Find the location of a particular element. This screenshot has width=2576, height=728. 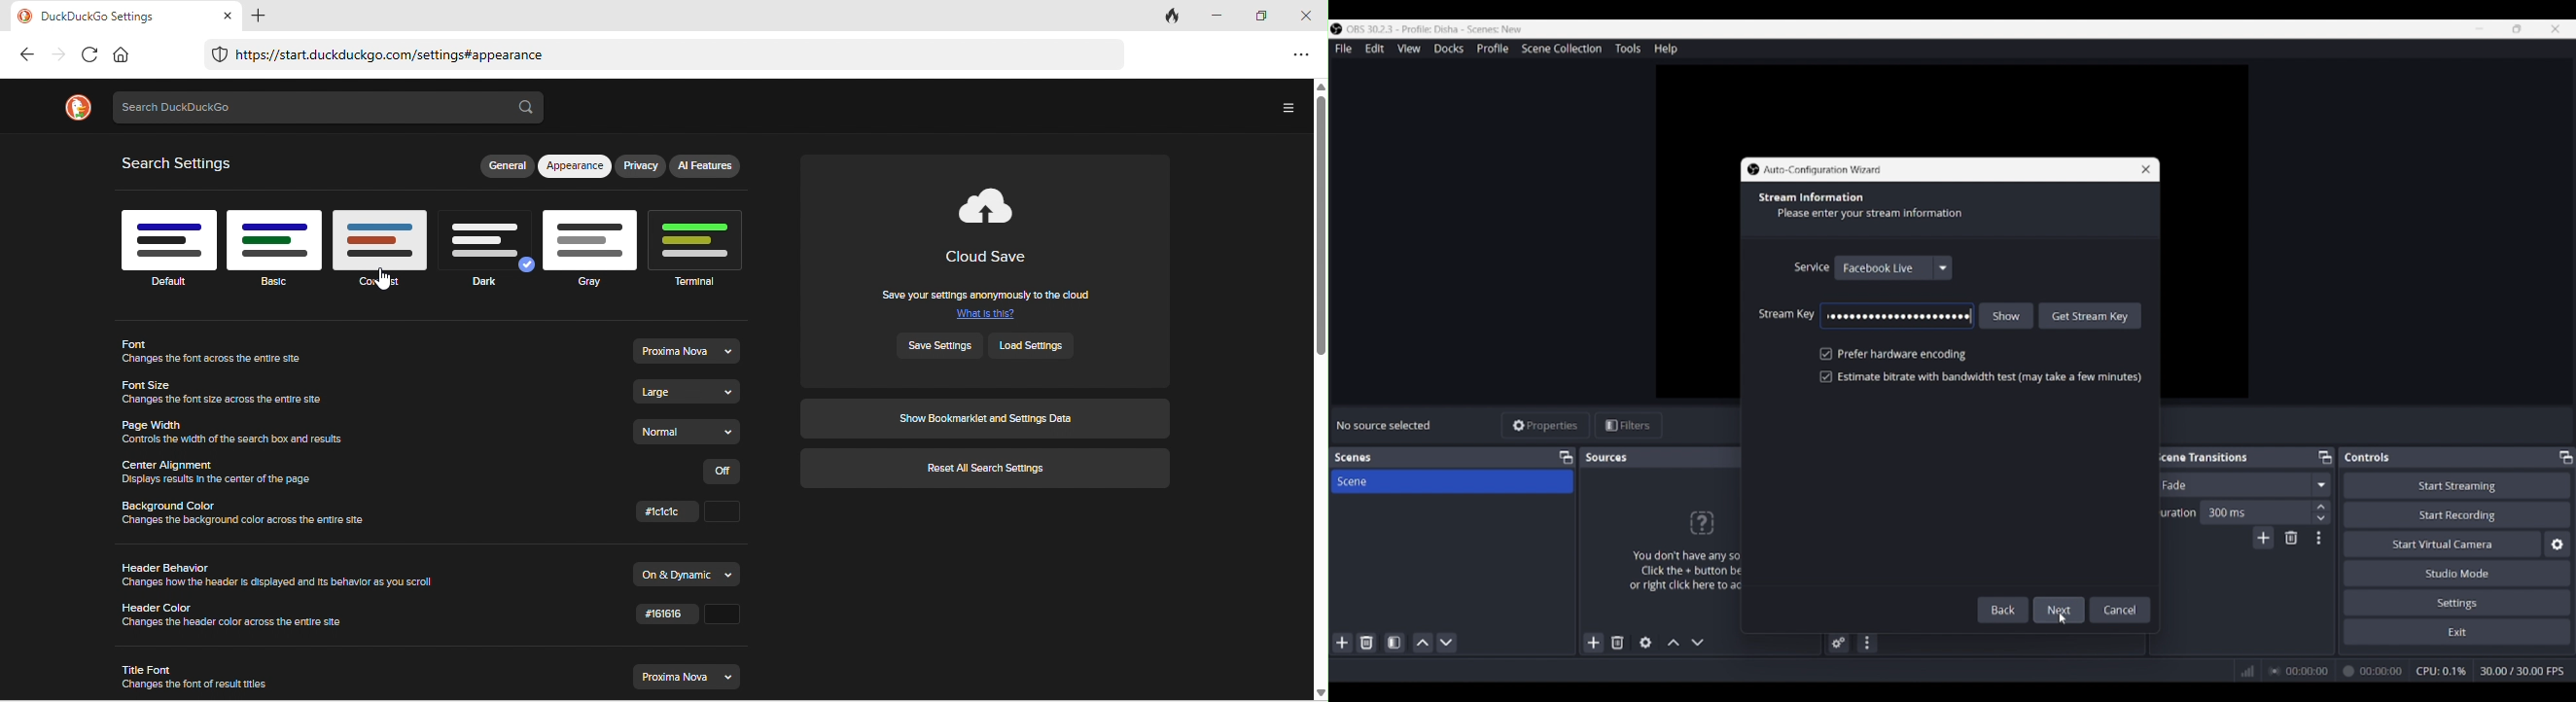

Scene collection menu is located at coordinates (1561, 48).